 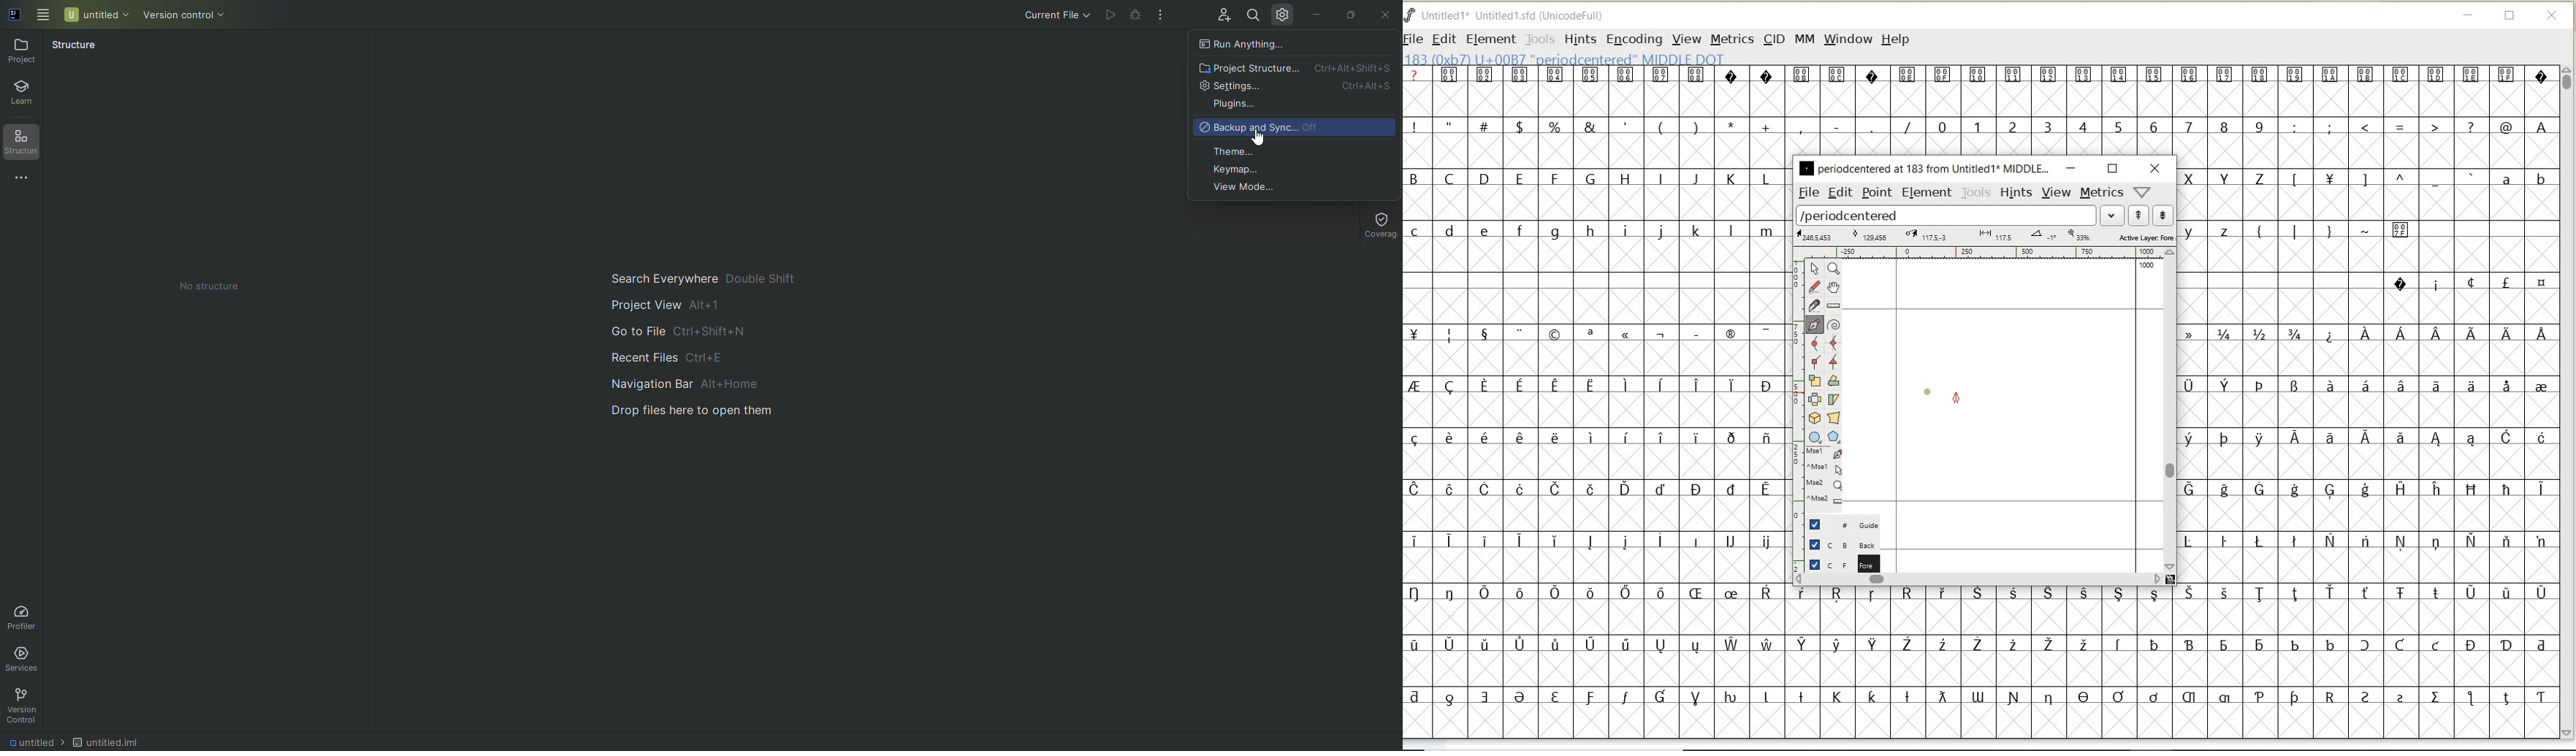 I want to click on MM, so click(x=1805, y=40).